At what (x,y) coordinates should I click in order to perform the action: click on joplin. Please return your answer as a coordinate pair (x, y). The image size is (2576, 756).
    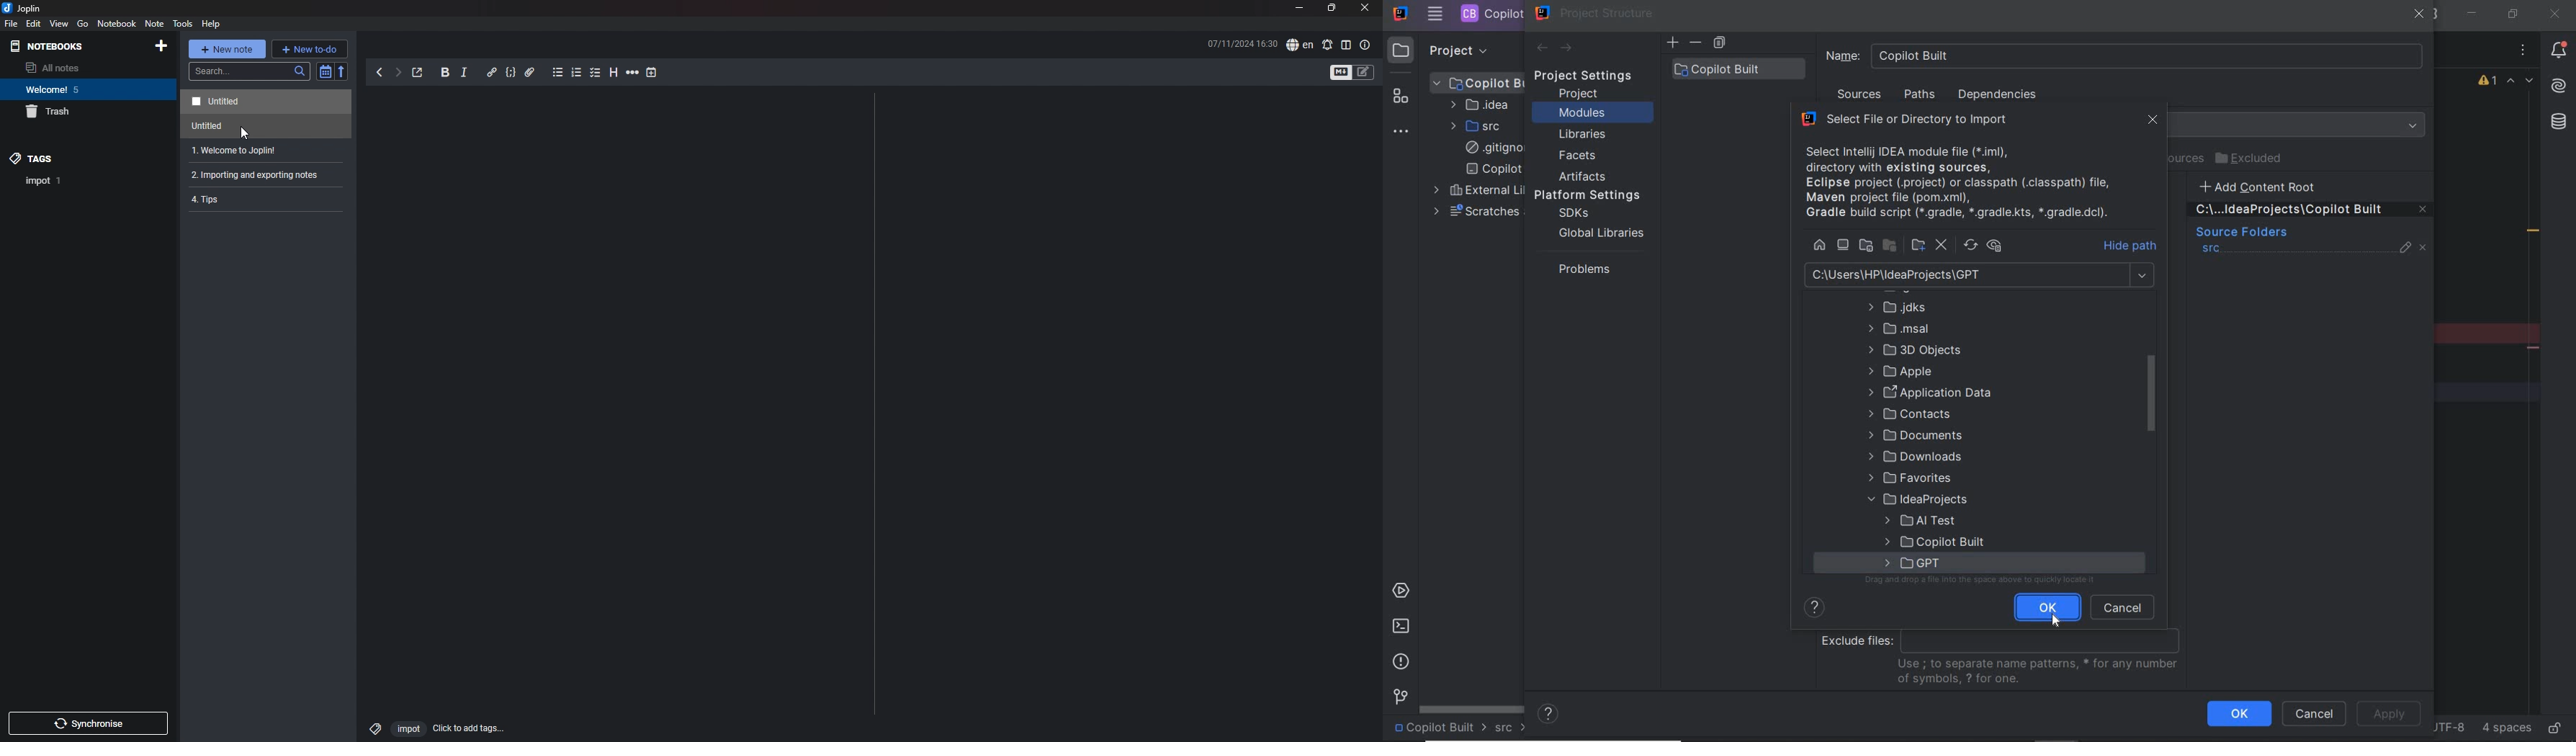
    Looking at the image, I should click on (24, 9).